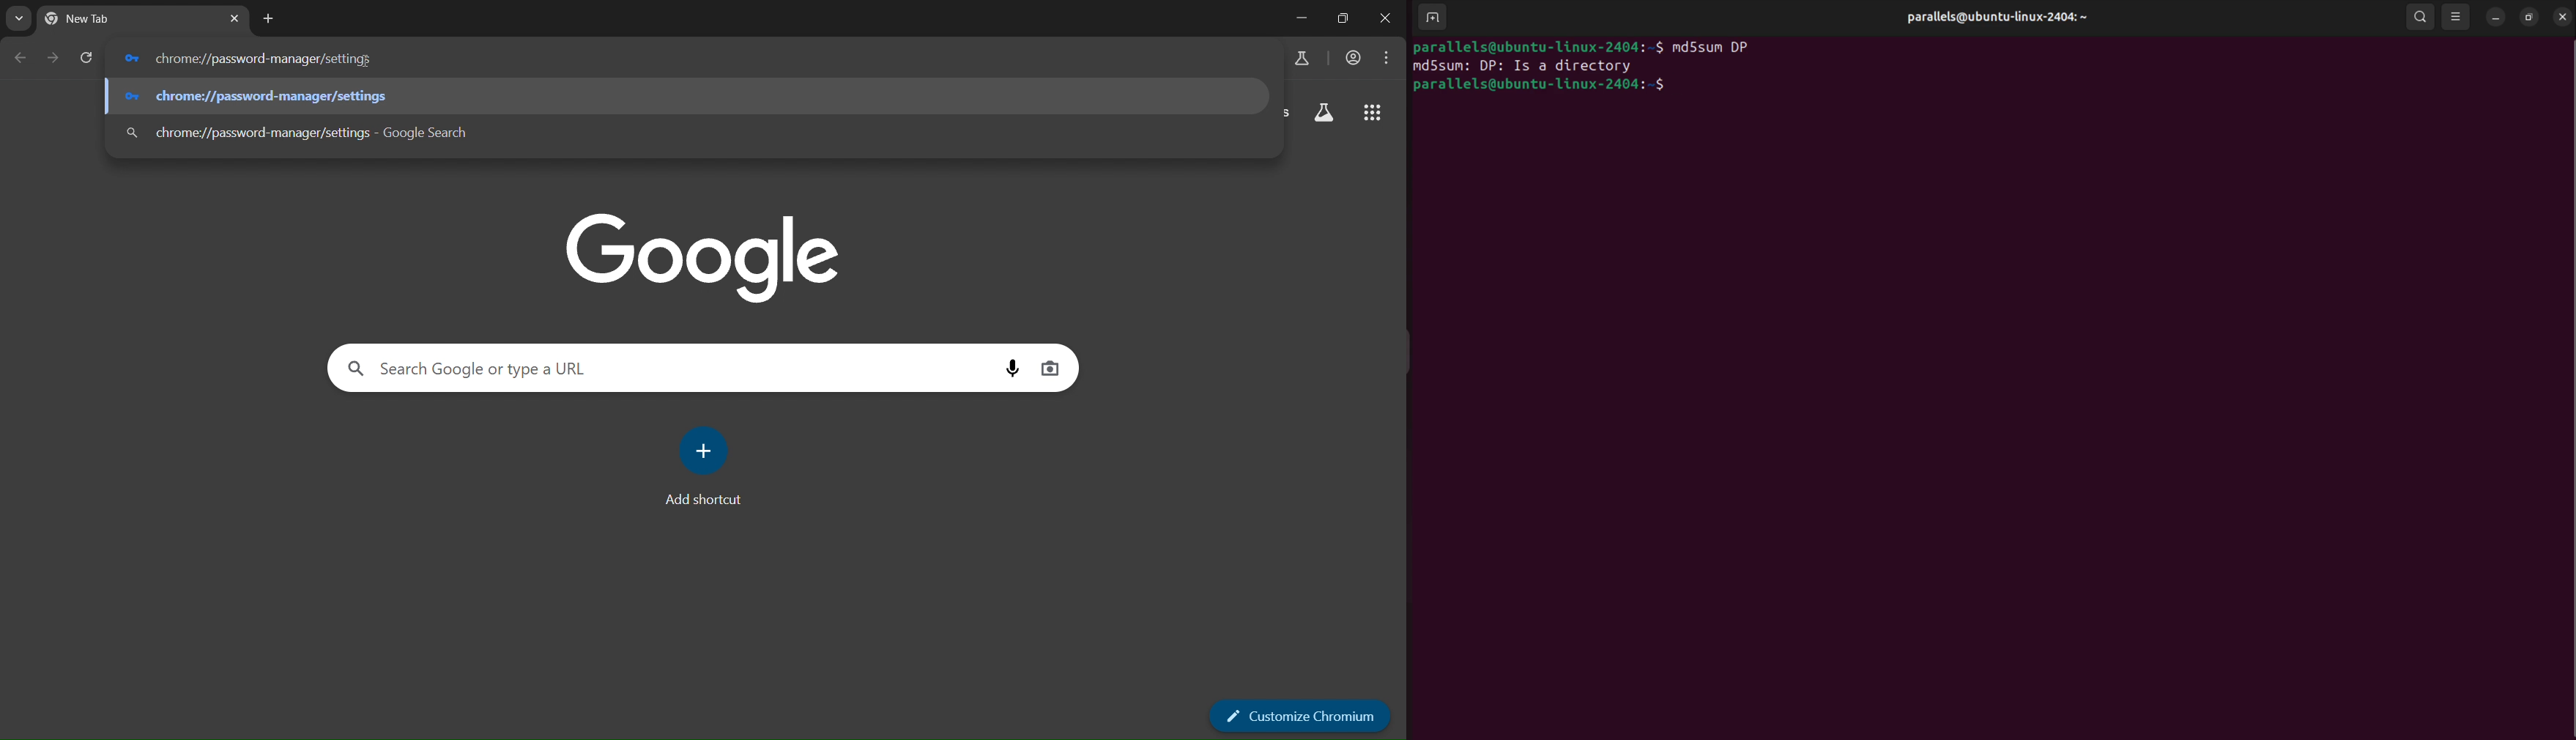 This screenshot has width=2576, height=756. Describe the element at coordinates (1387, 20) in the screenshot. I see `close` at that location.